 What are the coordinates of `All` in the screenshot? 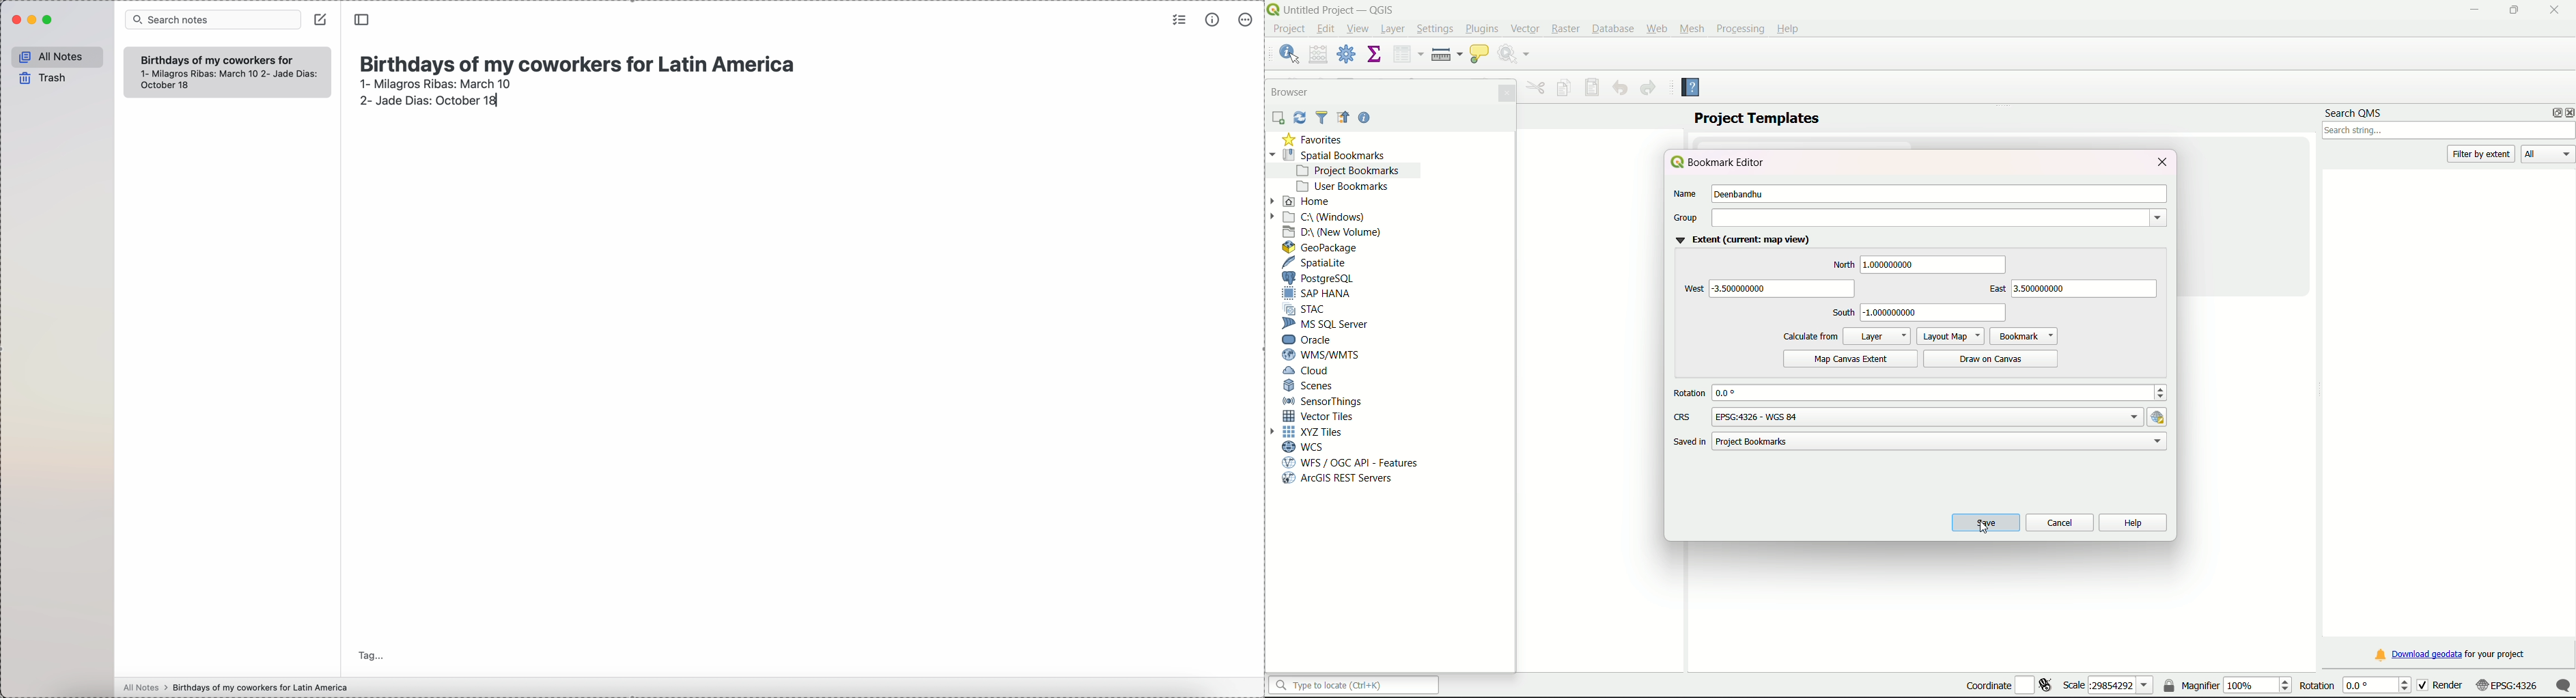 It's located at (2548, 154).